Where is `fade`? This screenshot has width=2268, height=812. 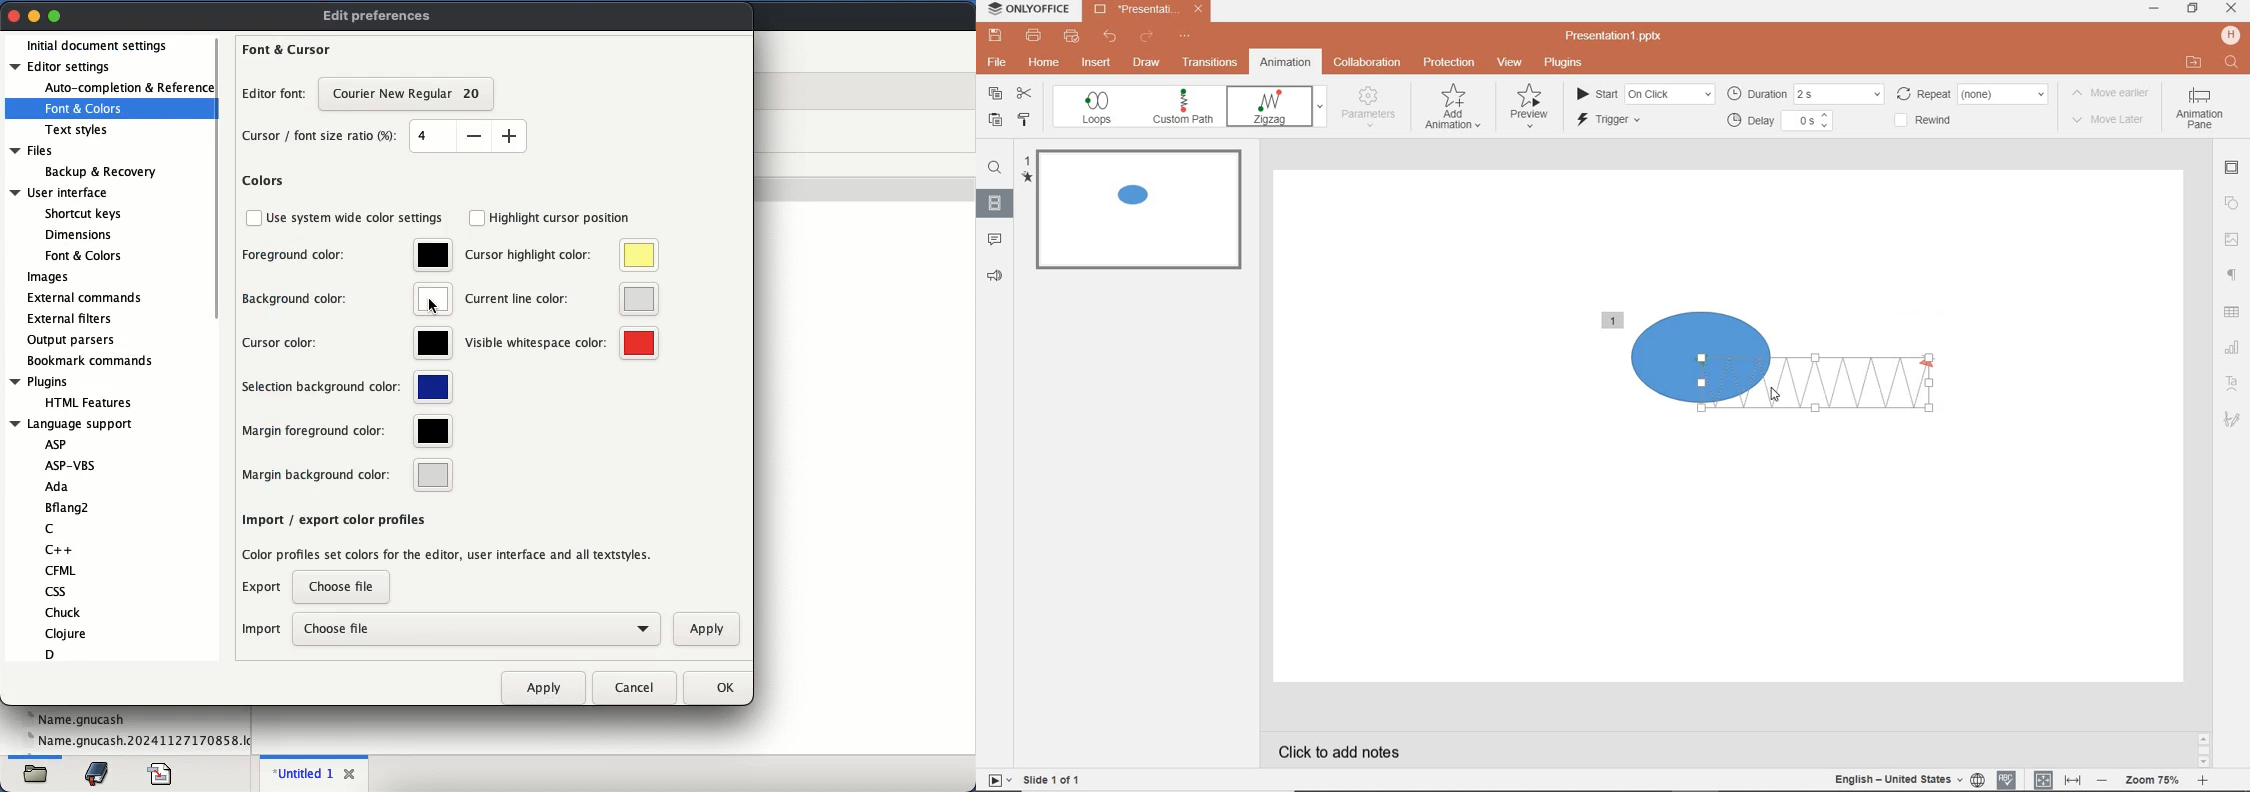 fade is located at coordinates (1278, 108).